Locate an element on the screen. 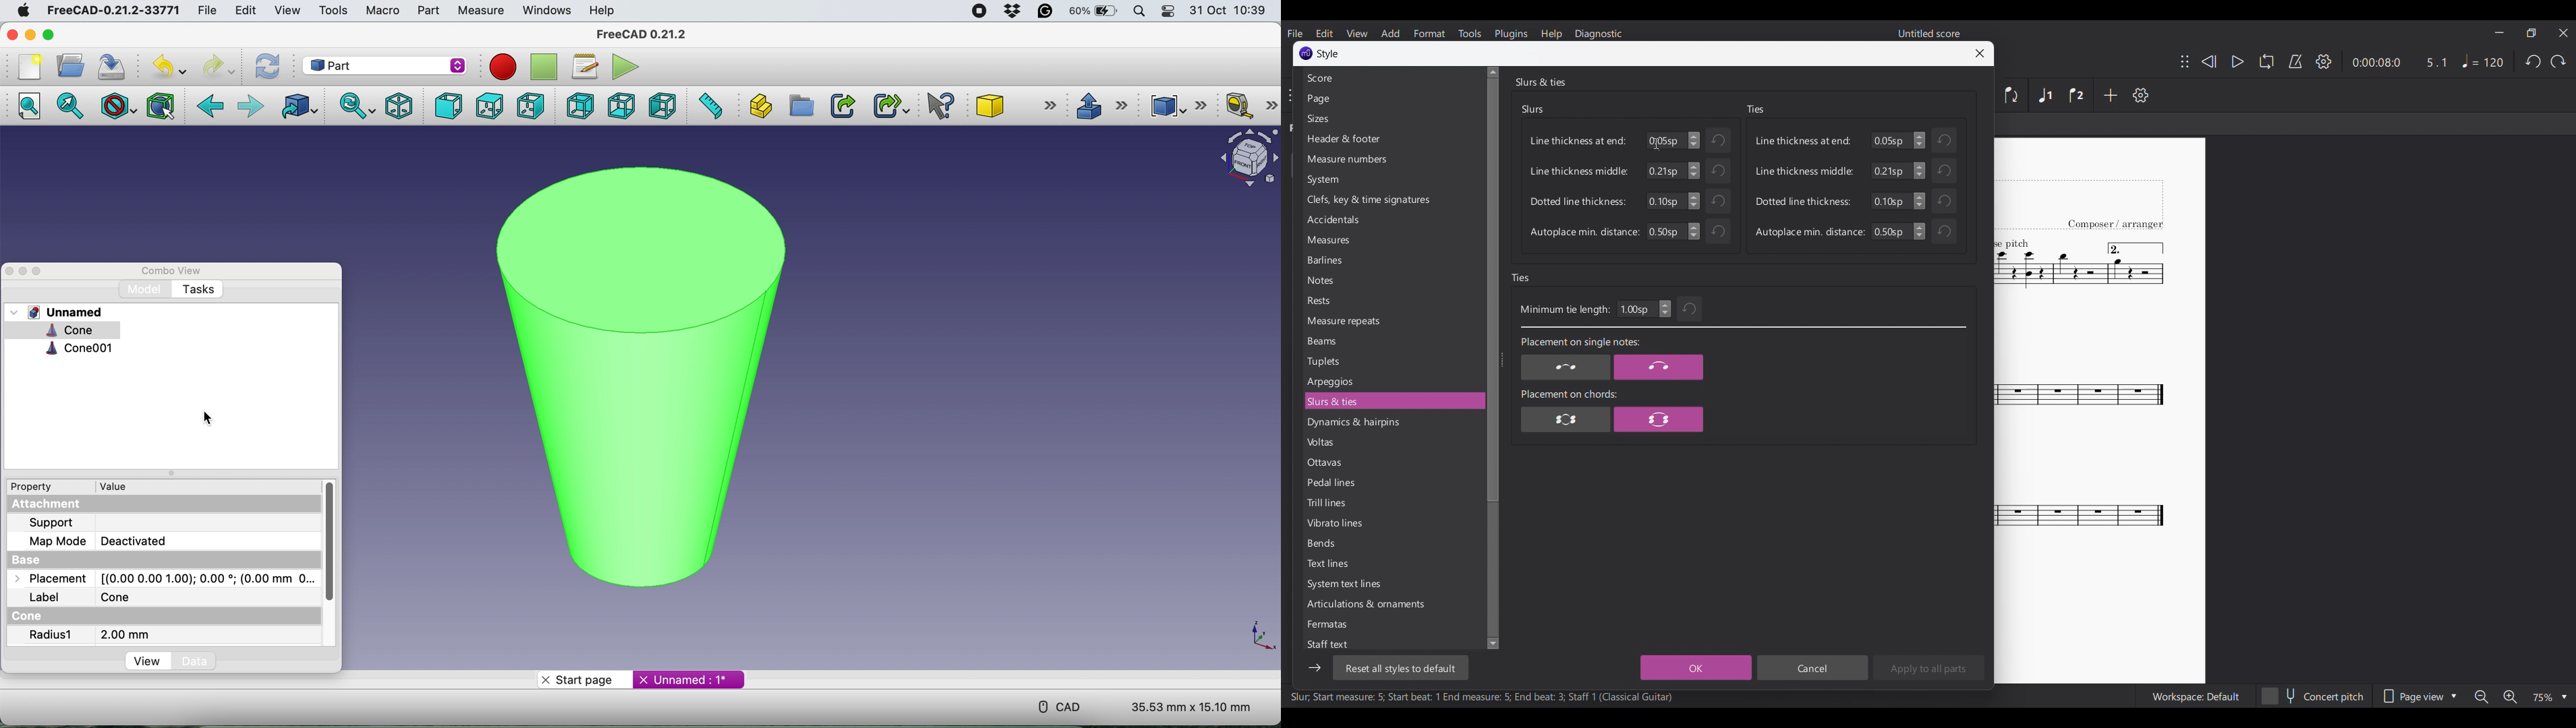 Image resolution: width=2576 pixels, height=728 pixels. 31 oct 10:39 is located at coordinates (1233, 11).